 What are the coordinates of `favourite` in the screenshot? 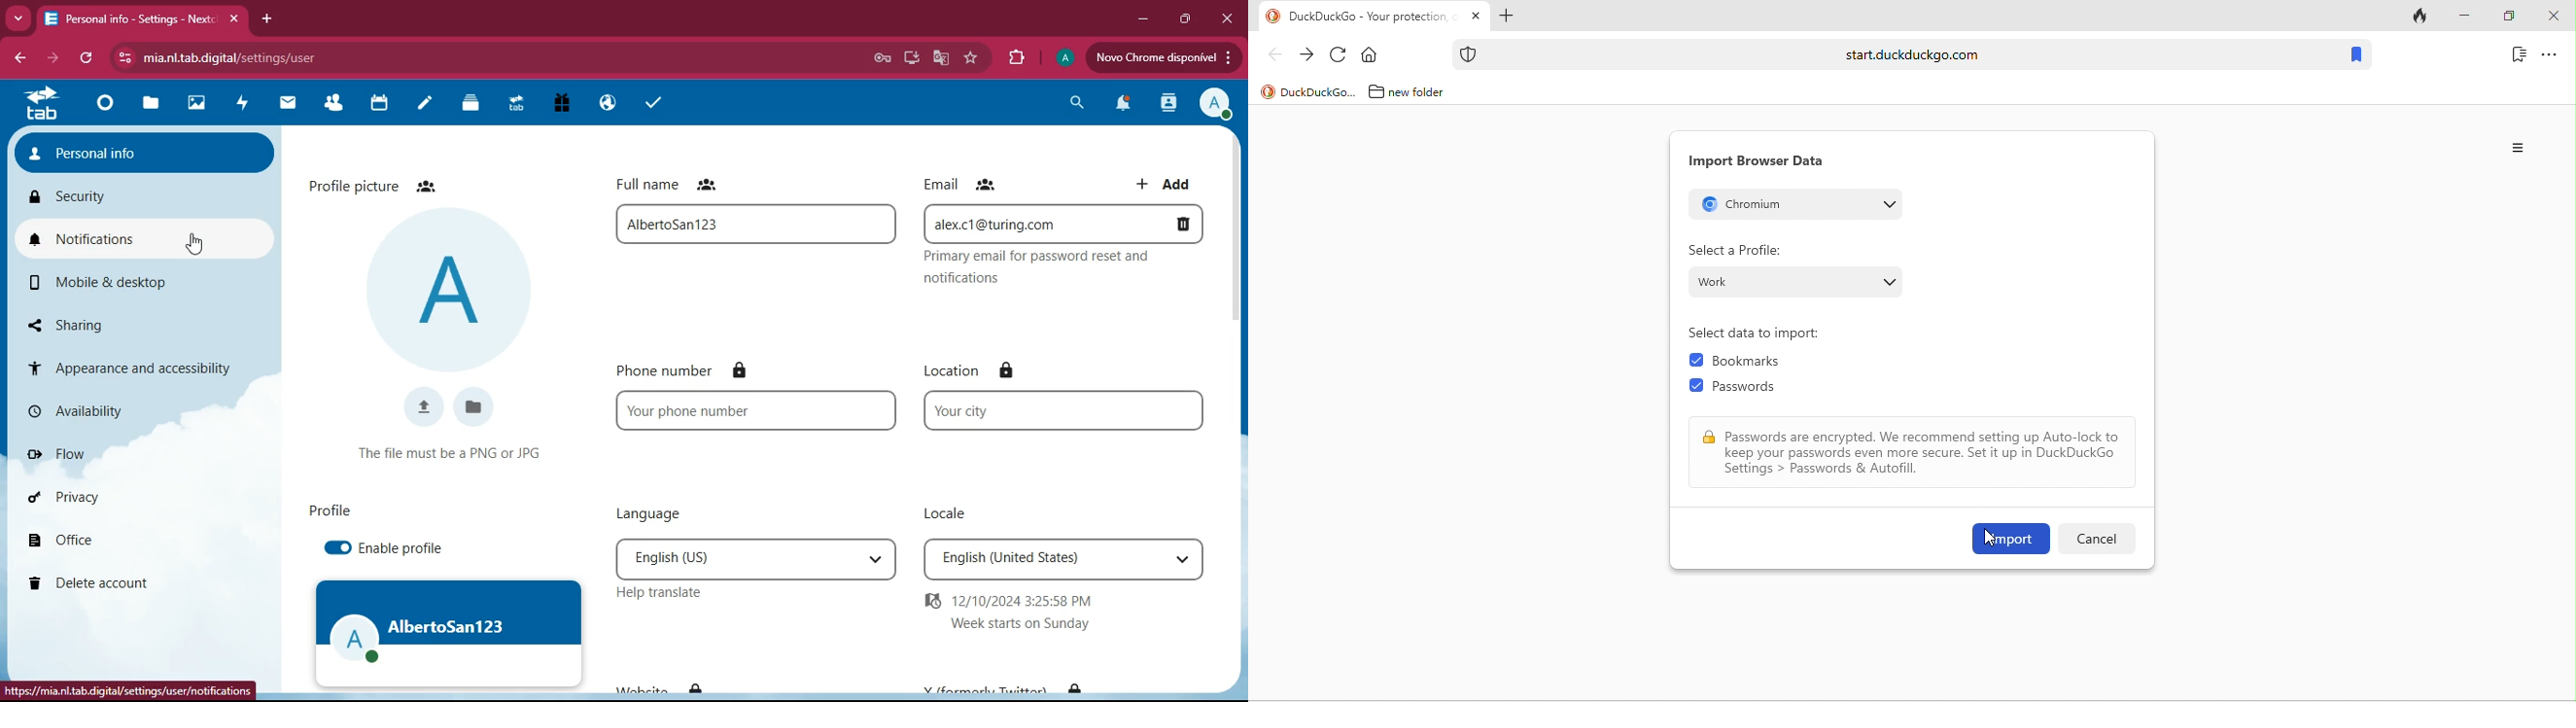 It's located at (971, 58).